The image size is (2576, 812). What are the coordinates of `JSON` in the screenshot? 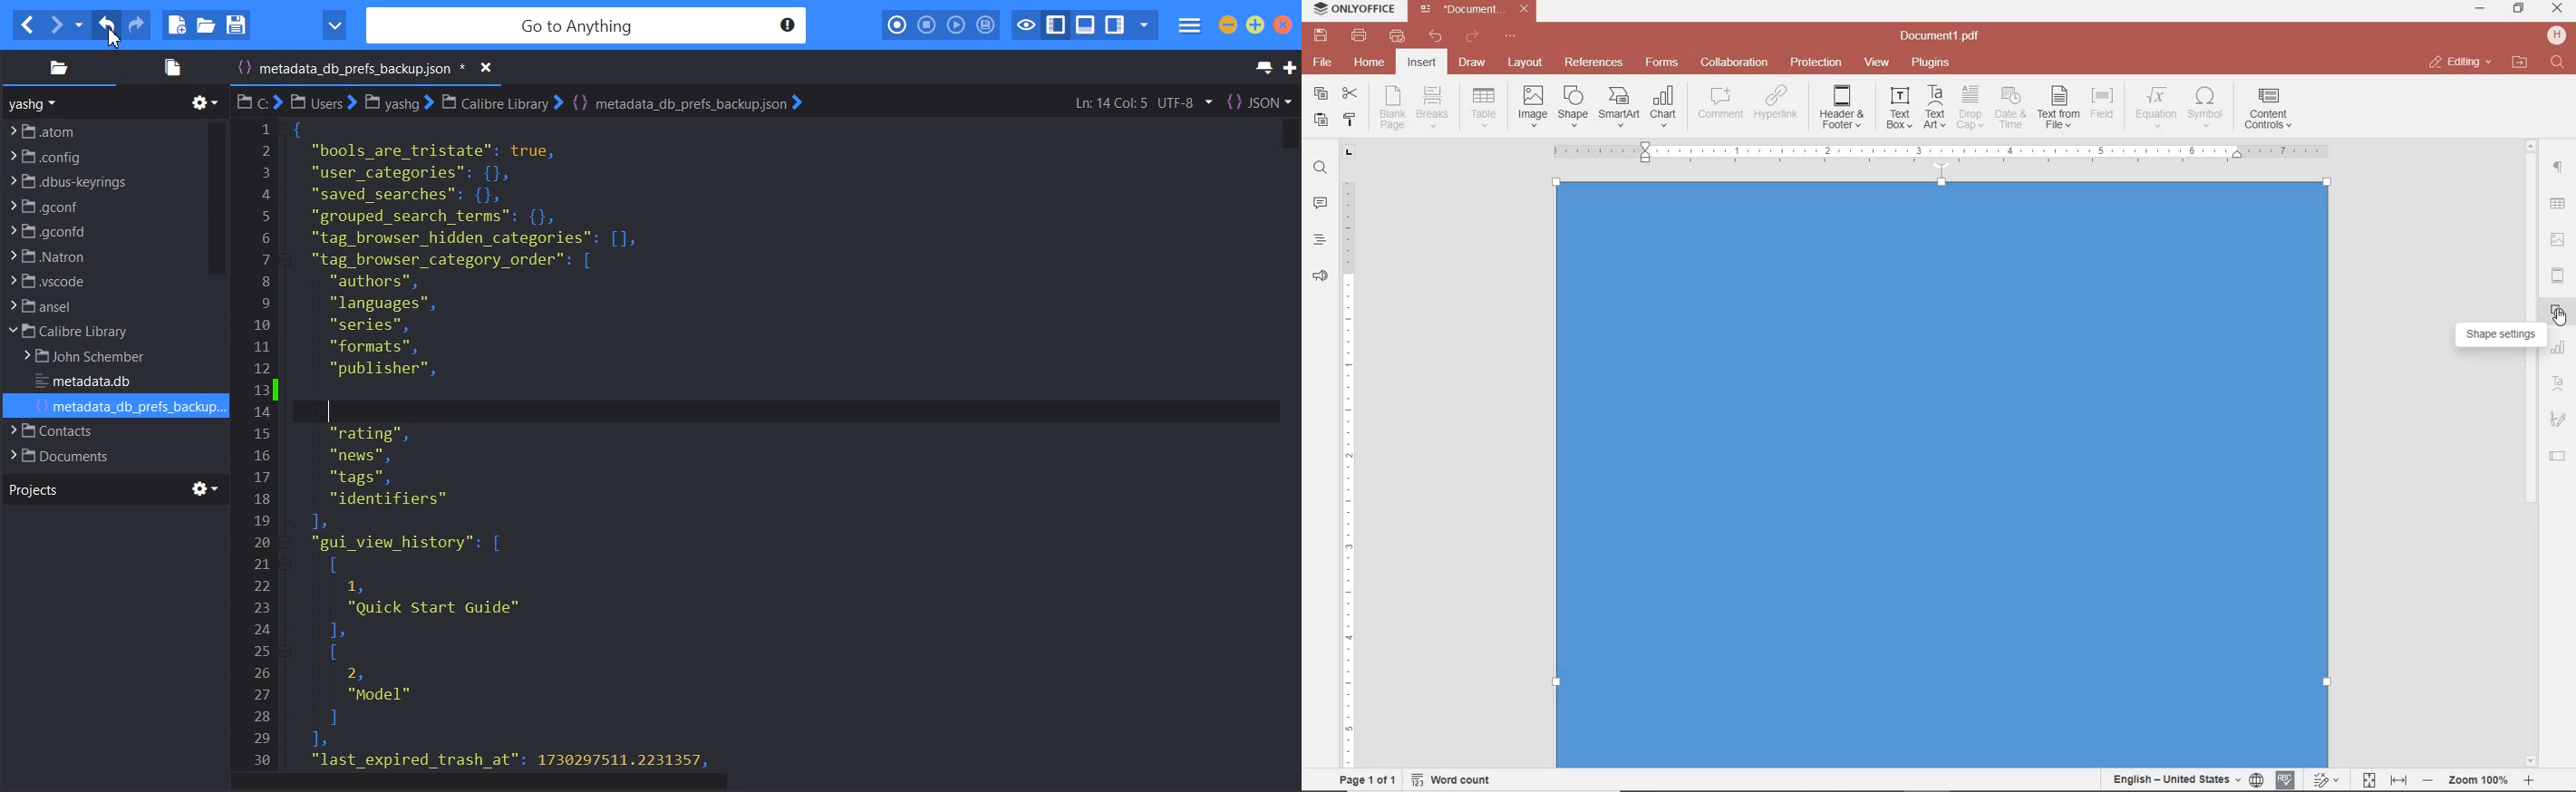 It's located at (1259, 101).